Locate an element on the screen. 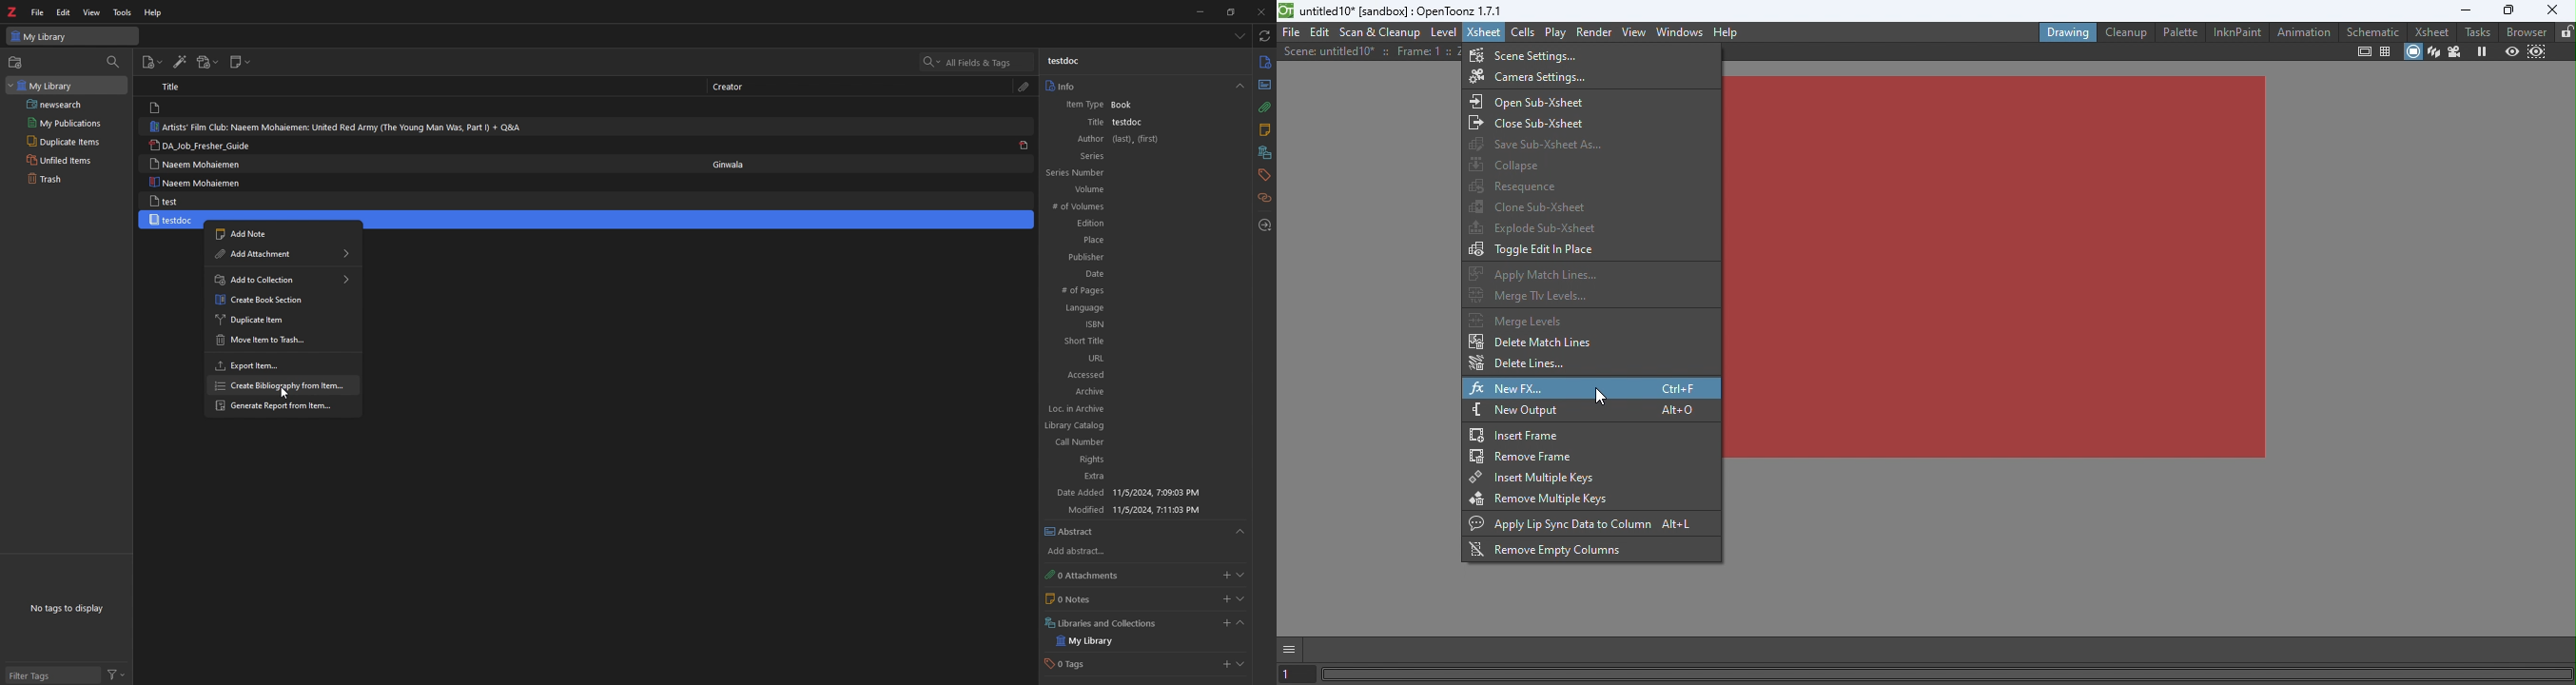 The width and height of the screenshot is (2576, 700). Edition is located at coordinates (1135, 223).